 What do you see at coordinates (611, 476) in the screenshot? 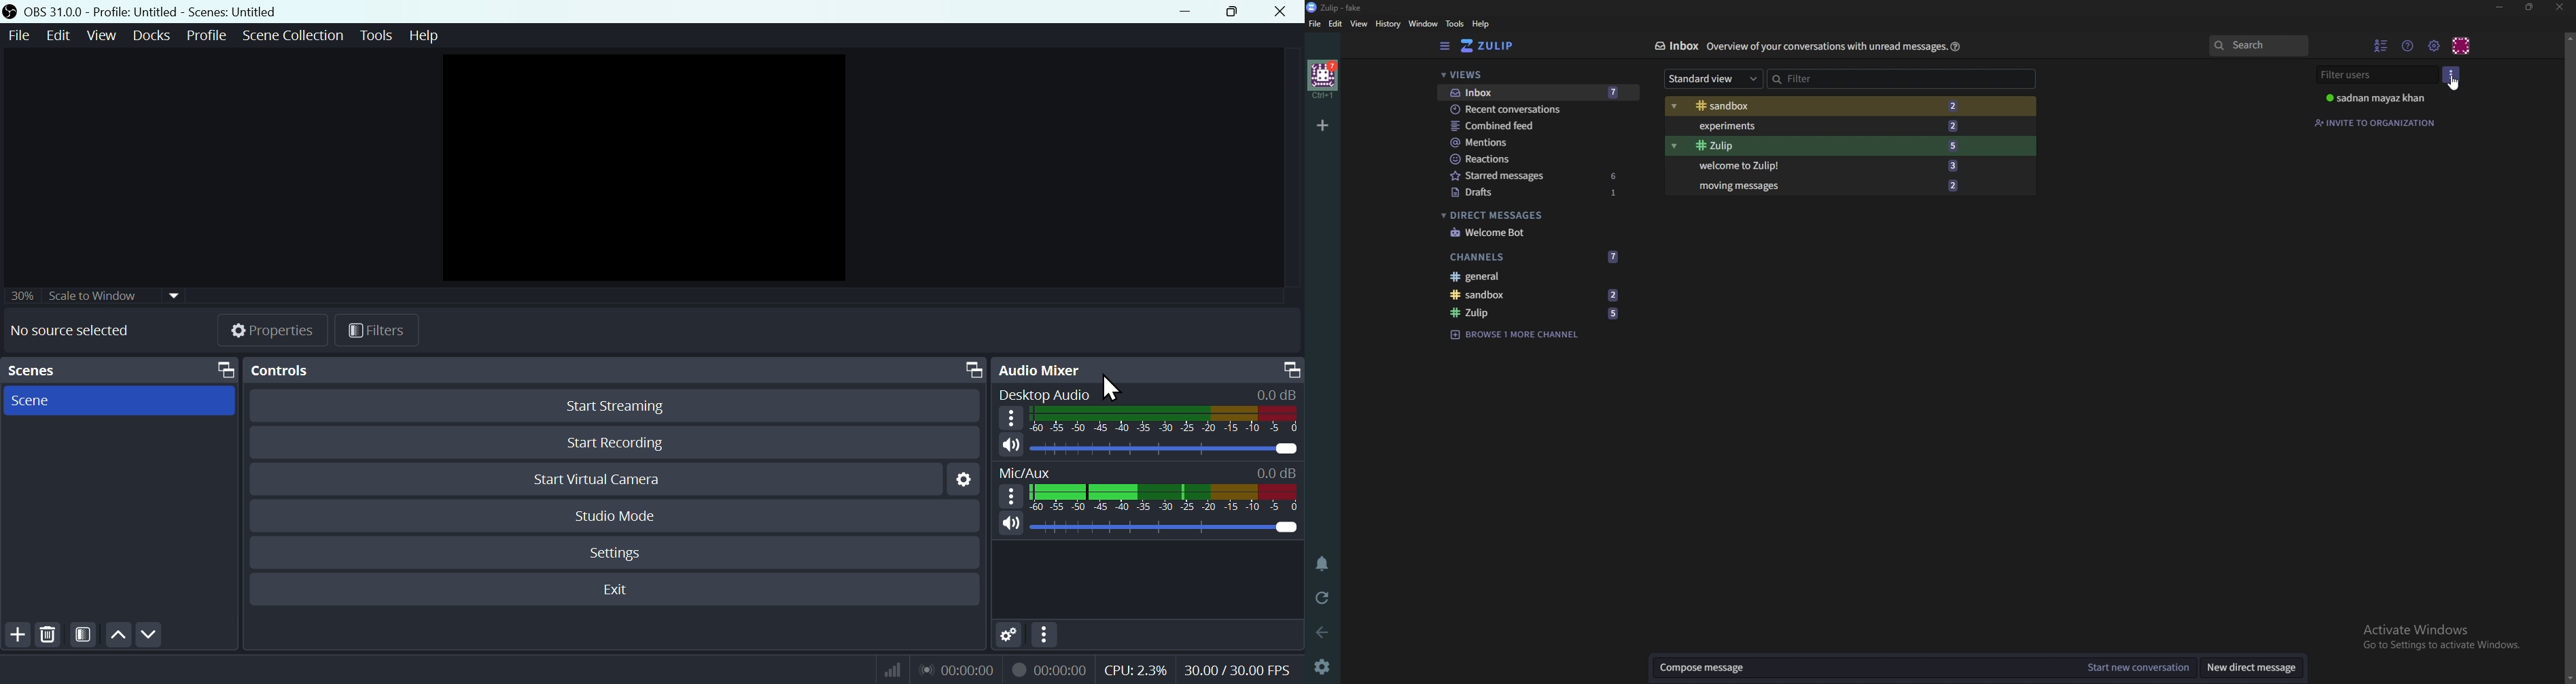
I see `Start virtual camera` at bounding box center [611, 476].